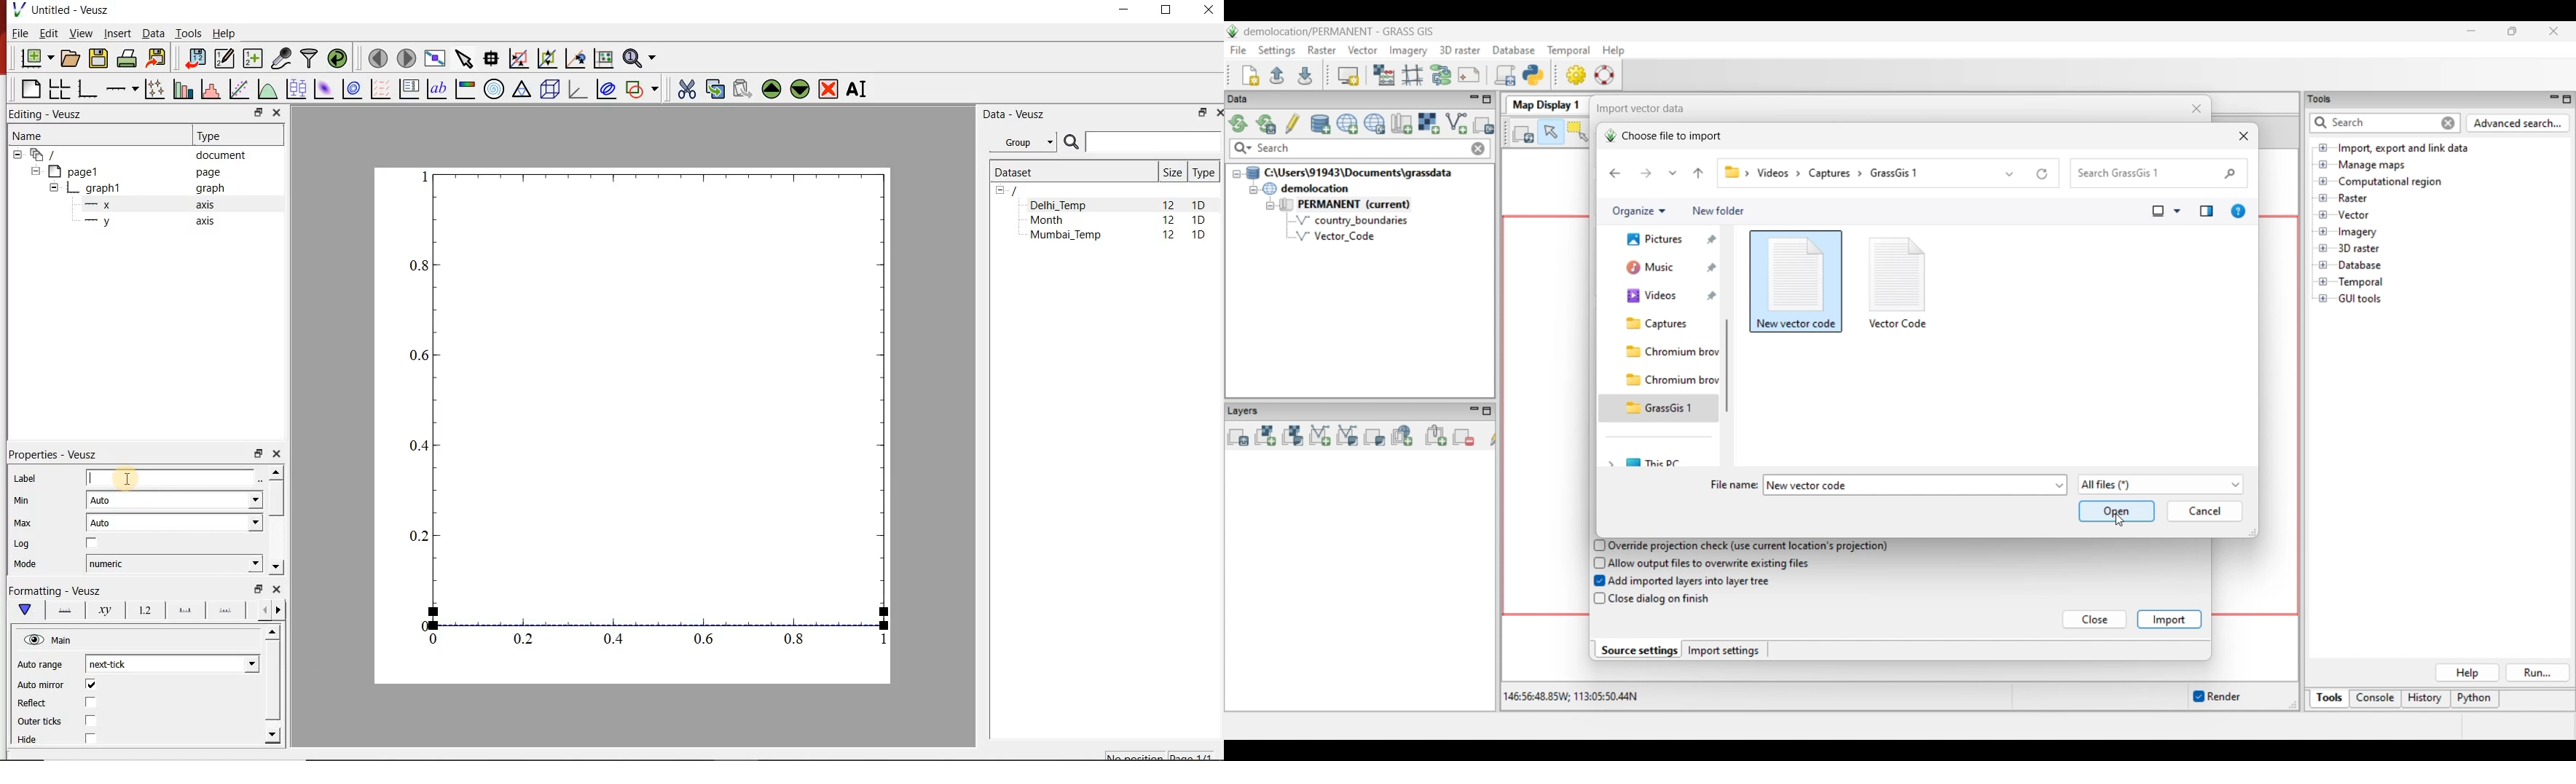  Describe the element at coordinates (435, 59) in the screenshot. I see `view plot full screen` at that location.